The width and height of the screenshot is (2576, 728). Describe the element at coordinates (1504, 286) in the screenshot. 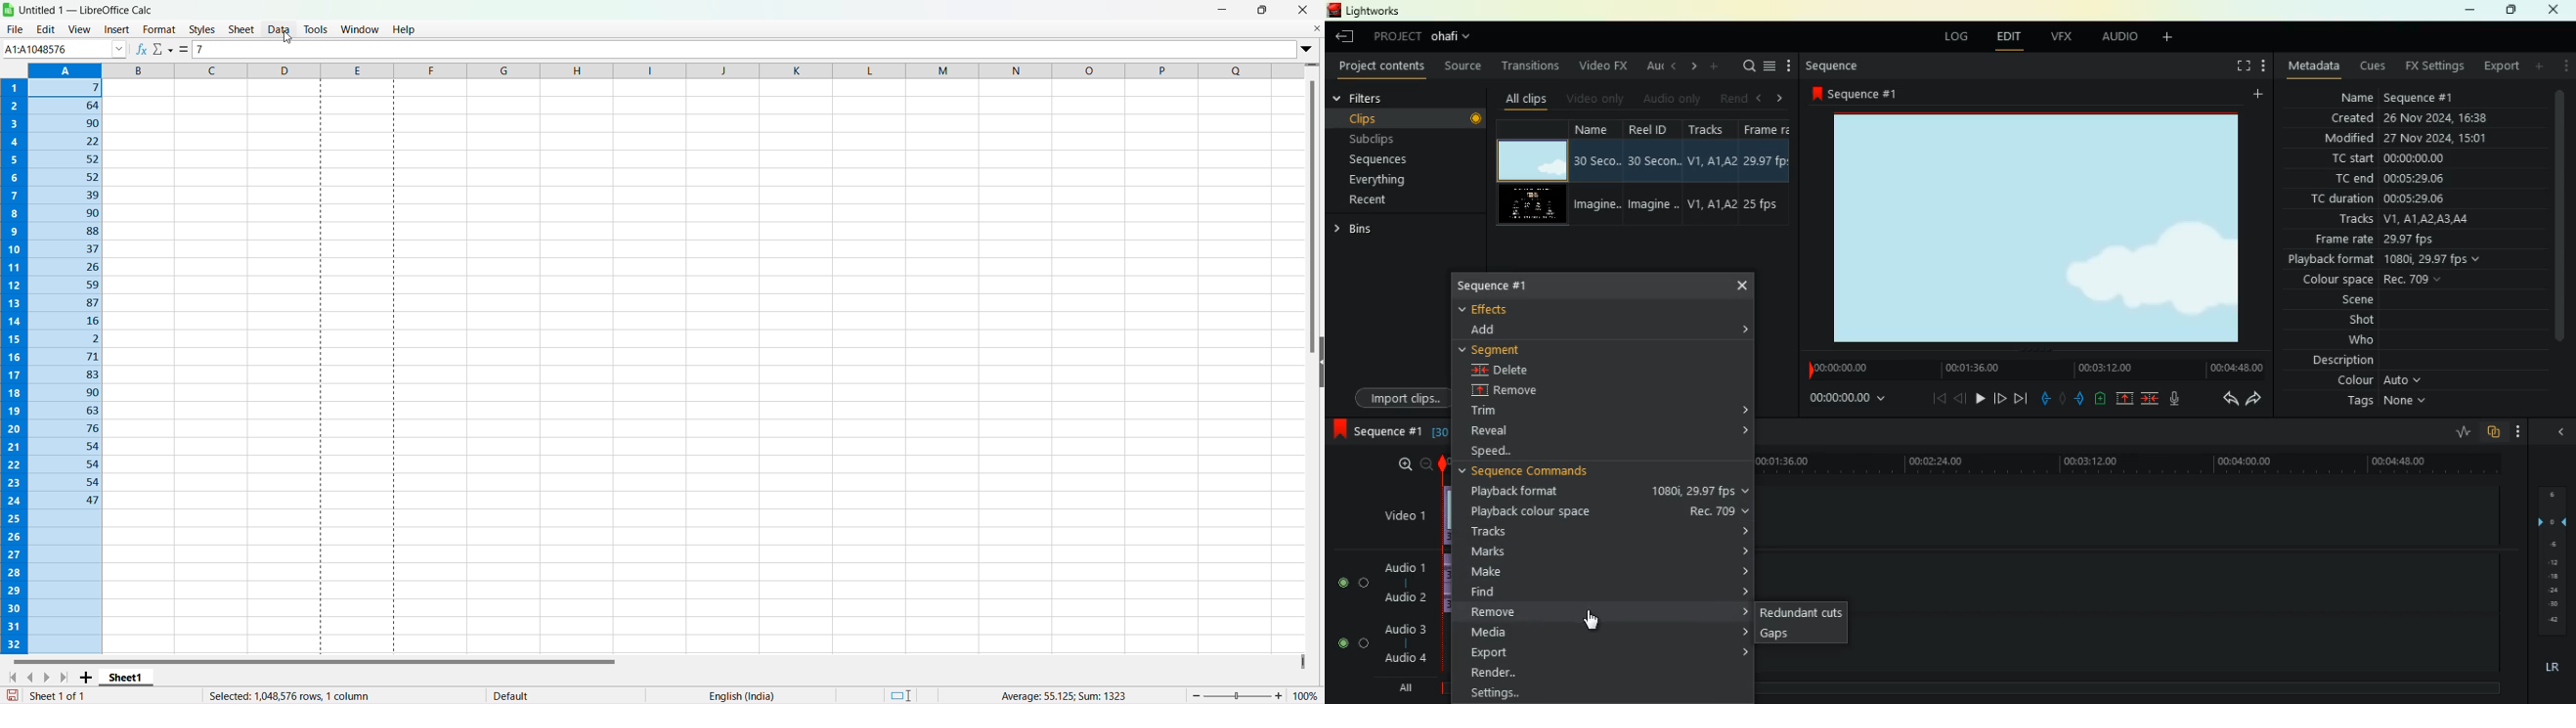

I see `sequence` at that location.